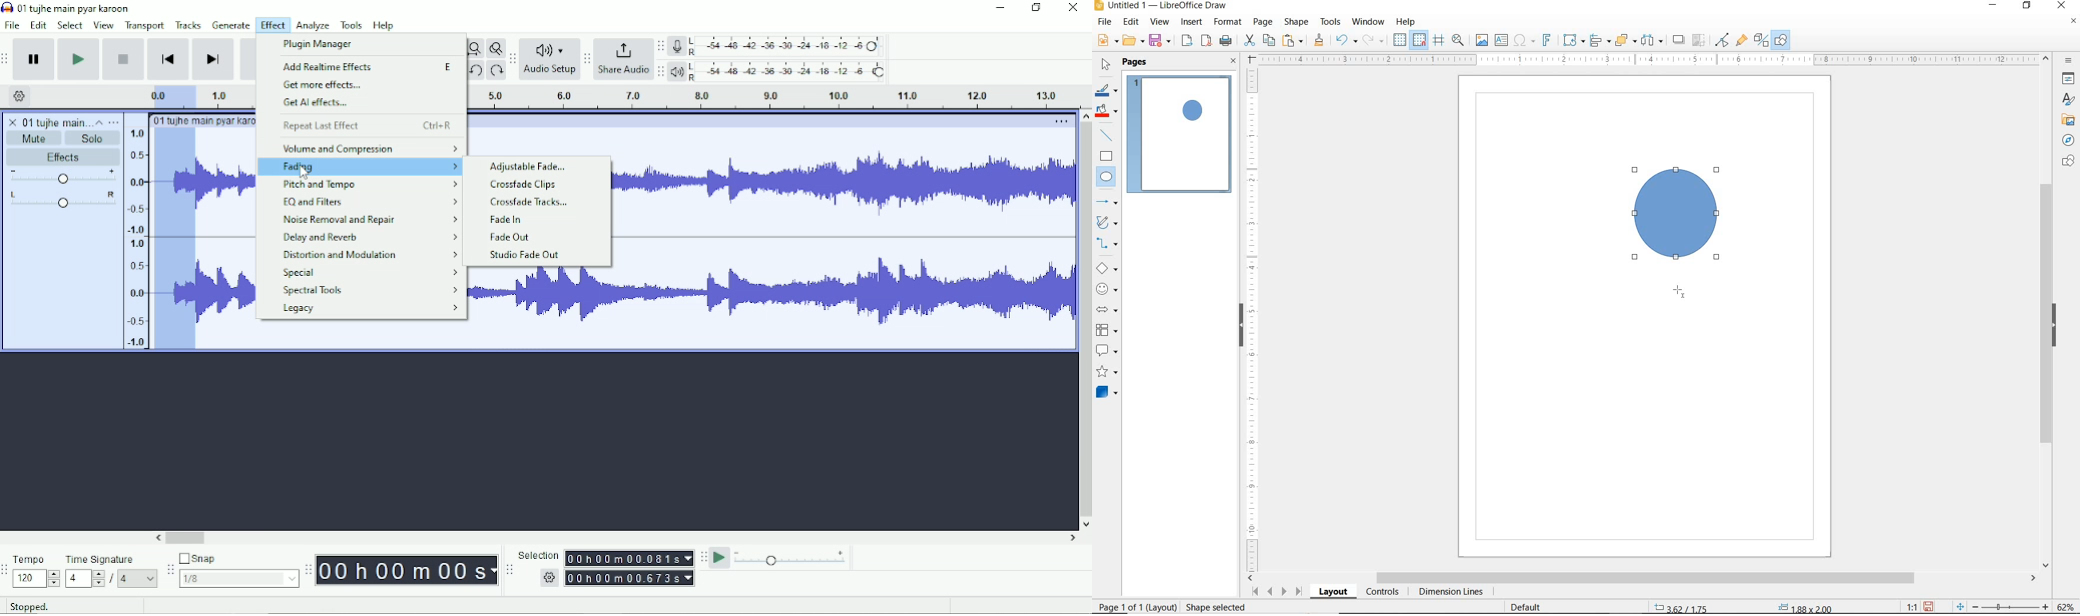 Image resolution: width=2100 pixels, height=616 pixels. Describe the element at coordinates (1108, 135) in the screenshot. I see `INSERT LINE` at that location.